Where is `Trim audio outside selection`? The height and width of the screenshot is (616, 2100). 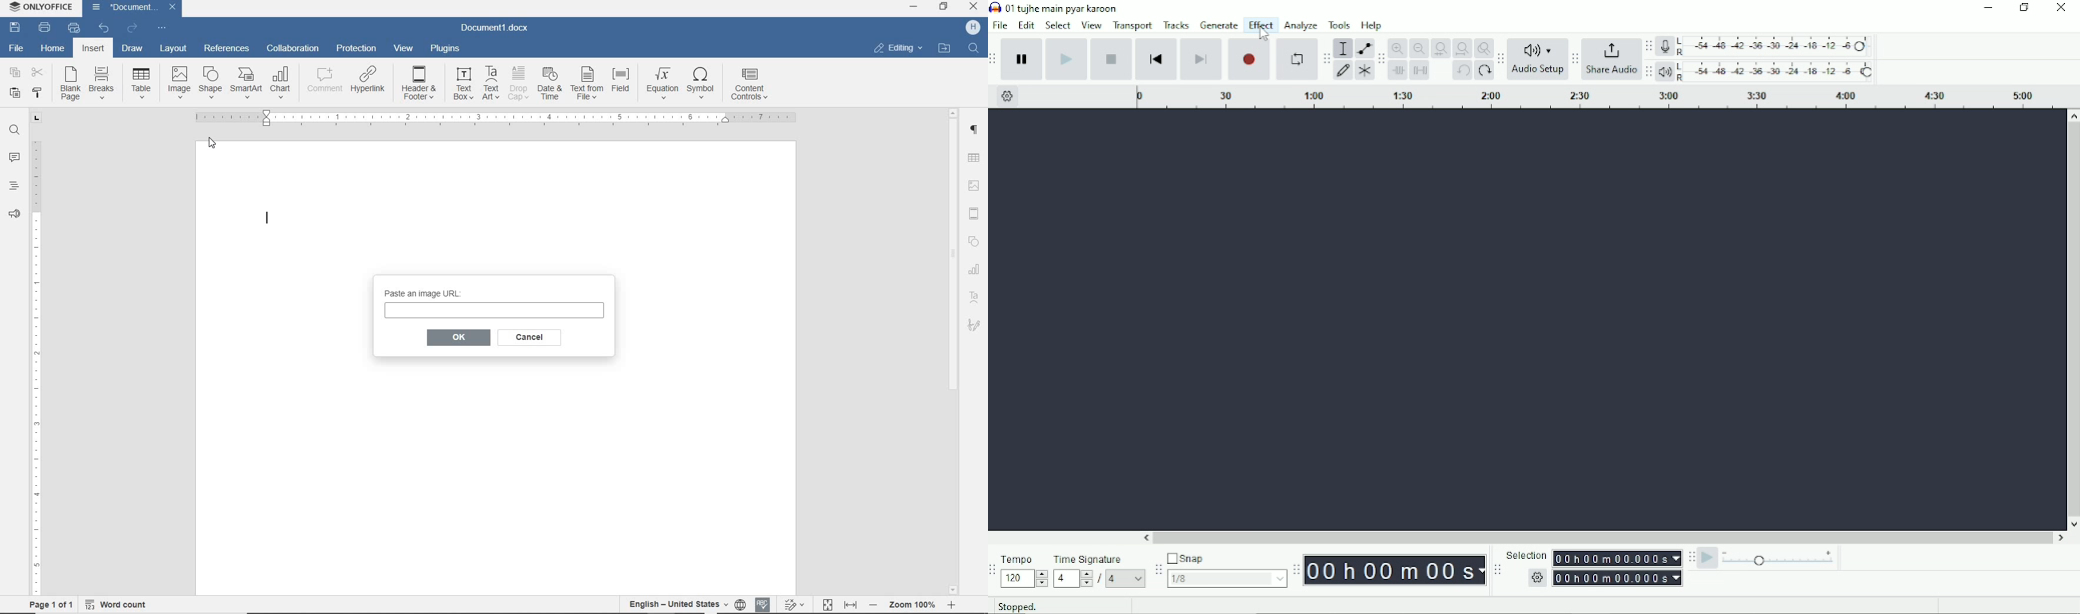
Trim audio outside selection is located at coordinates (1398, 72).